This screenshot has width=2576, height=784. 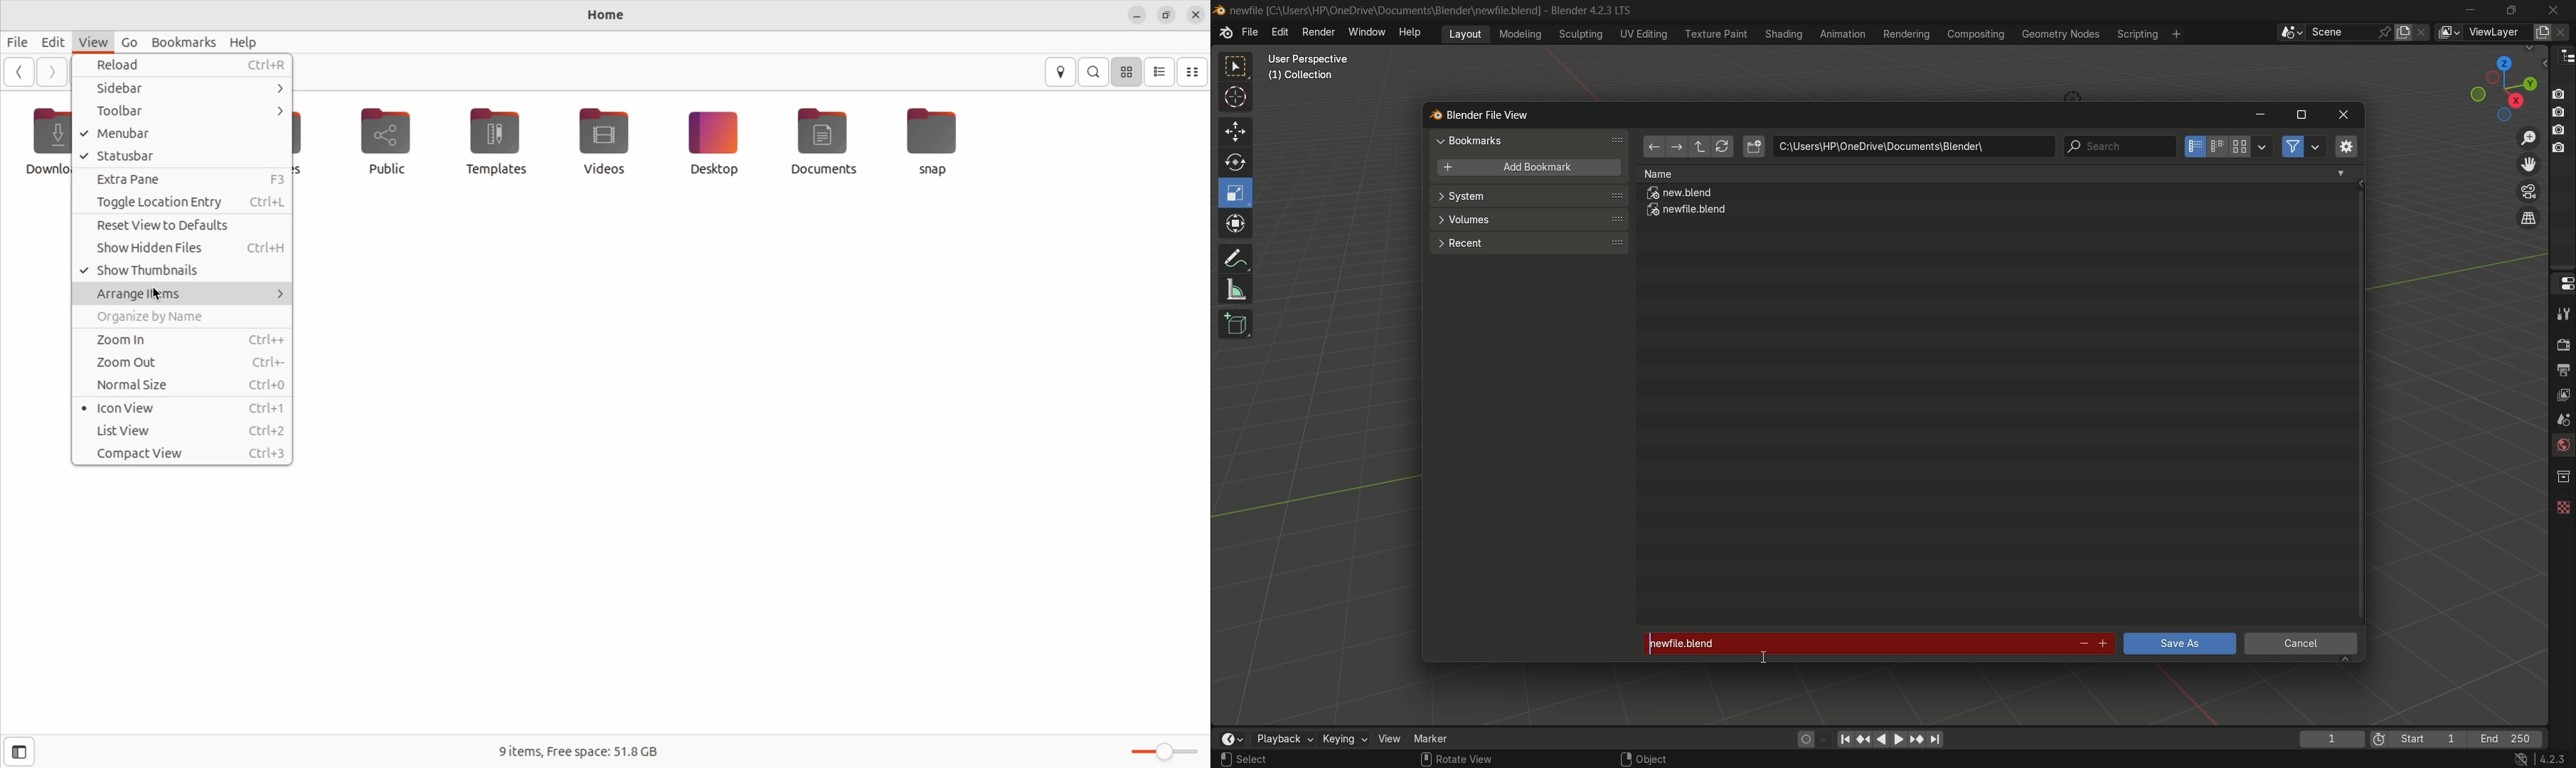 What do you see at coordinates (1587, 10) in the screenshot?
I see `Blender 4.2.3` at bounding box center [1587, 10].